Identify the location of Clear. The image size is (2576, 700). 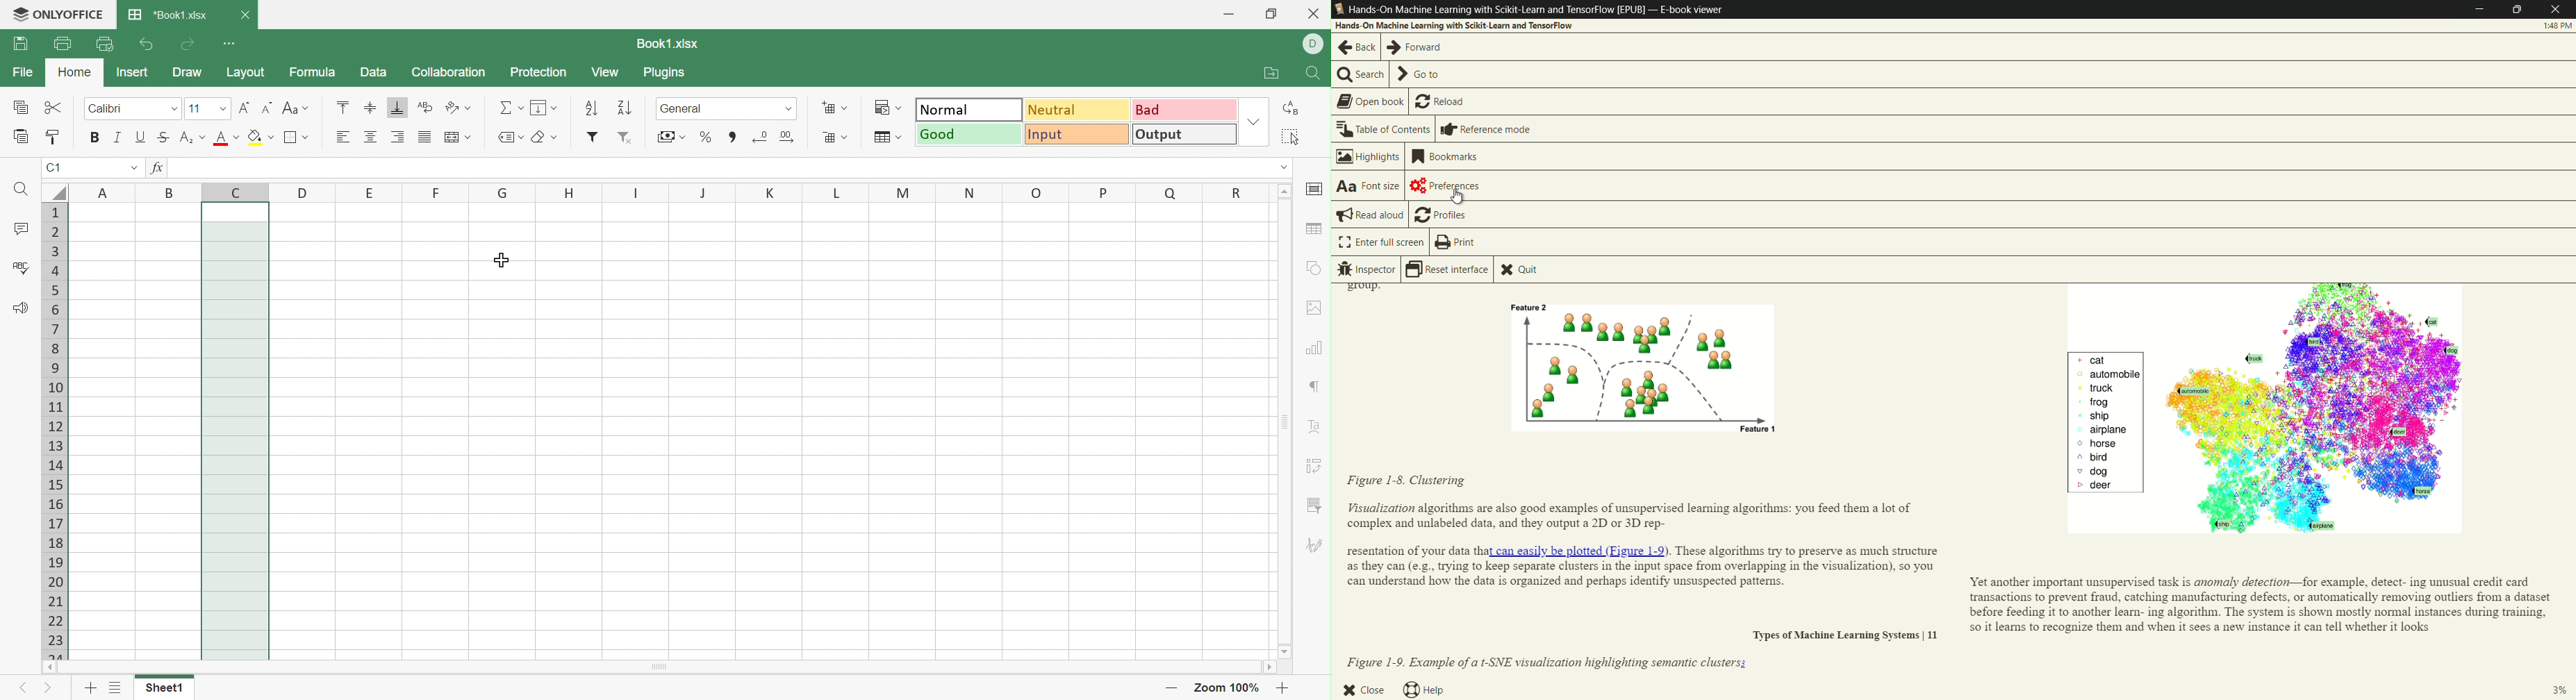
(540, 138).